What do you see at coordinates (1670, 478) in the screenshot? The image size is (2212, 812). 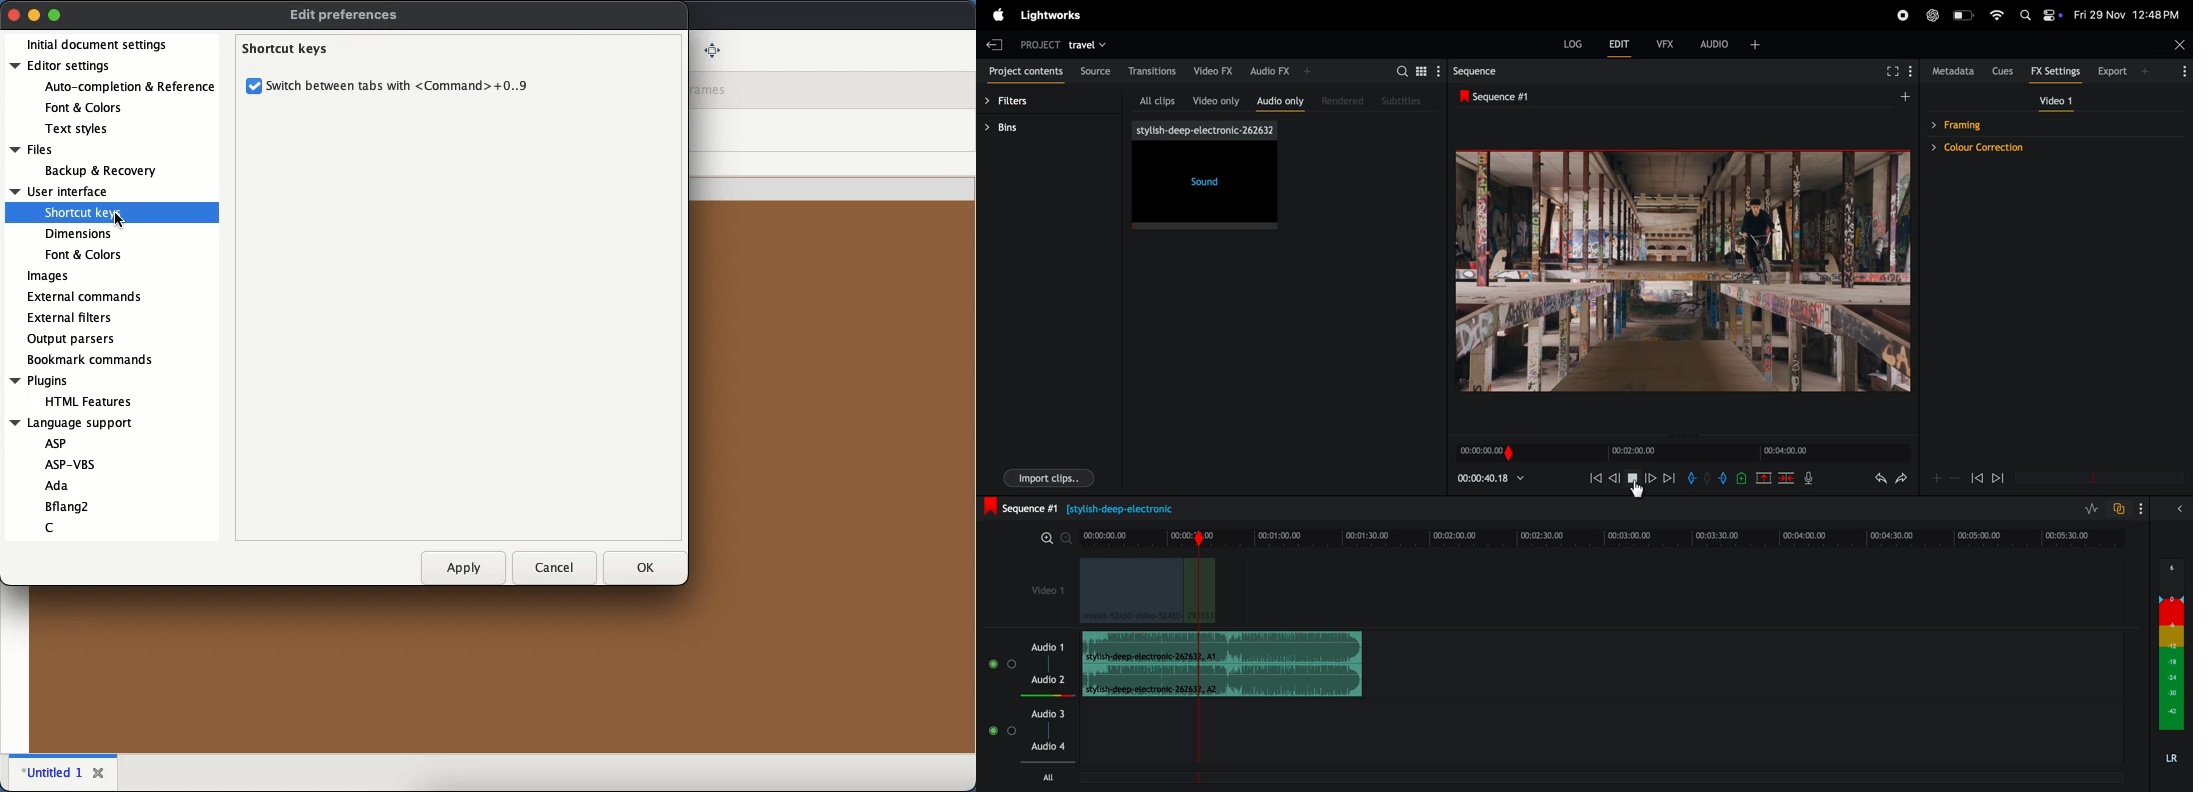 I see `next` at bounding box center [1670, 478].